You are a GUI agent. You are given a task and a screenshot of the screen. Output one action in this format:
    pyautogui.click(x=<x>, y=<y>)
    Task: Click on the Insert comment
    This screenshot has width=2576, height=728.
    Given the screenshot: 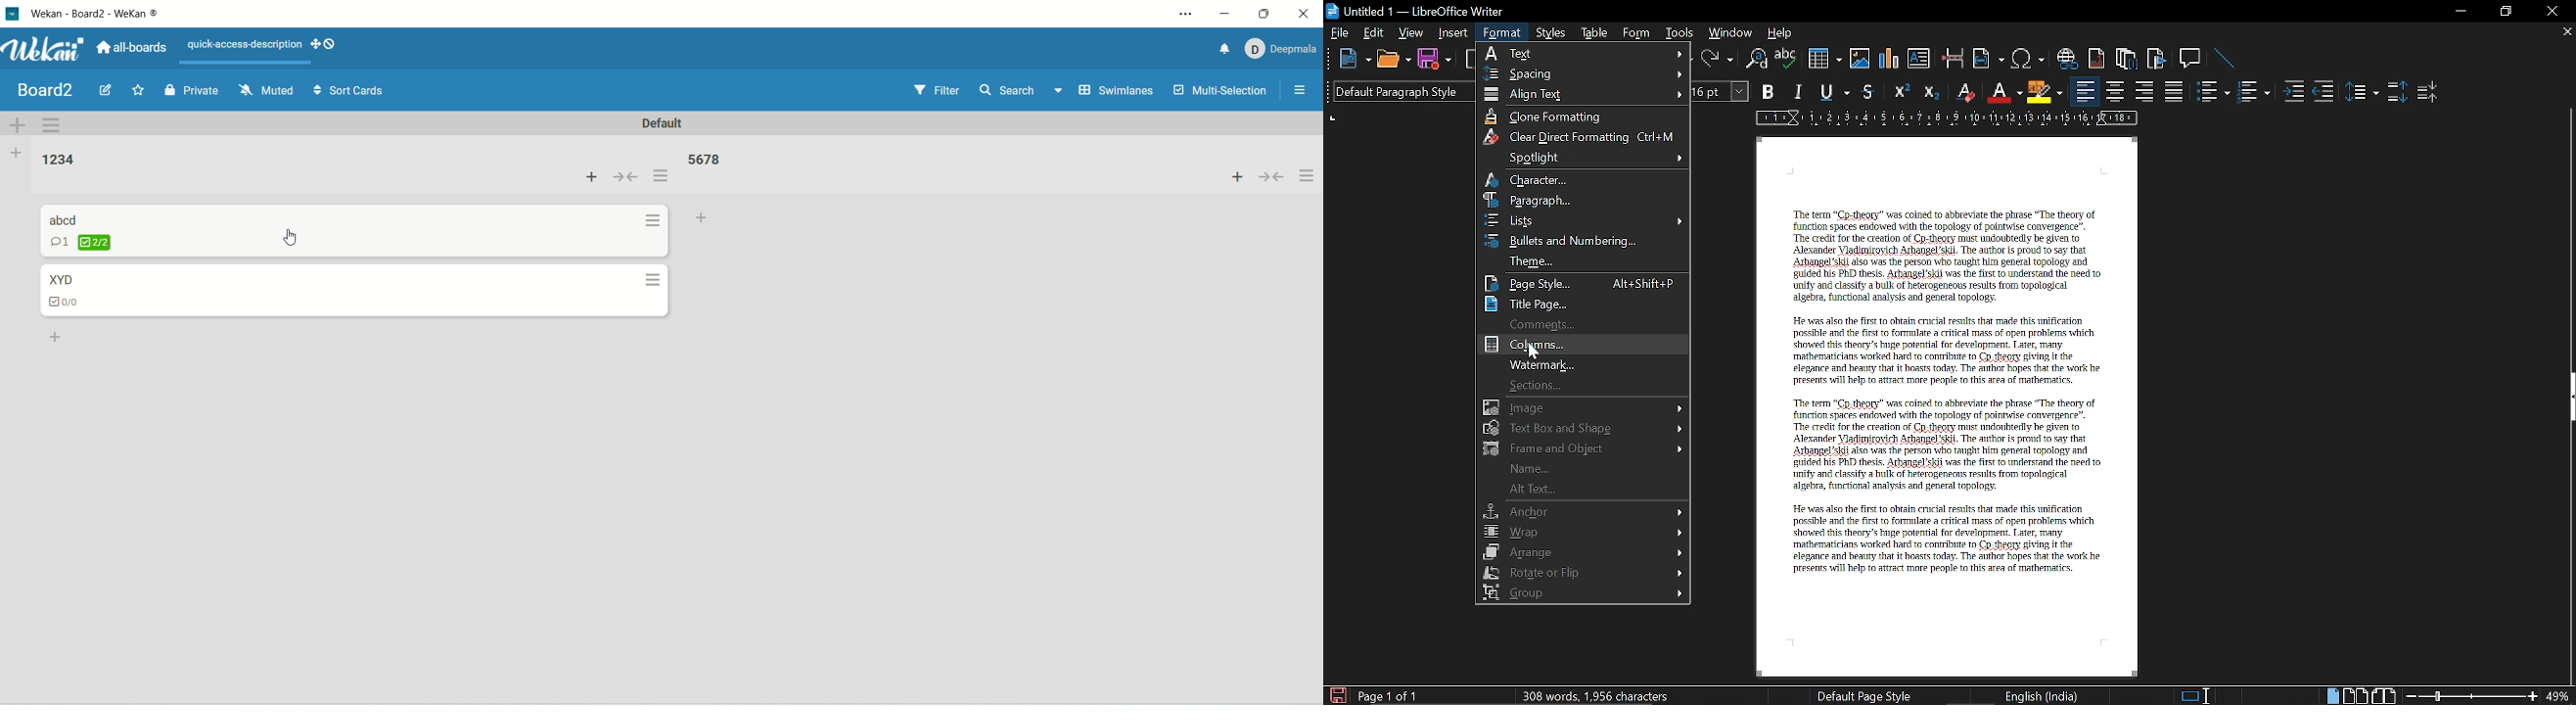 What is the action you would take?
    pyautogui.click(x=2192, y=59)
    